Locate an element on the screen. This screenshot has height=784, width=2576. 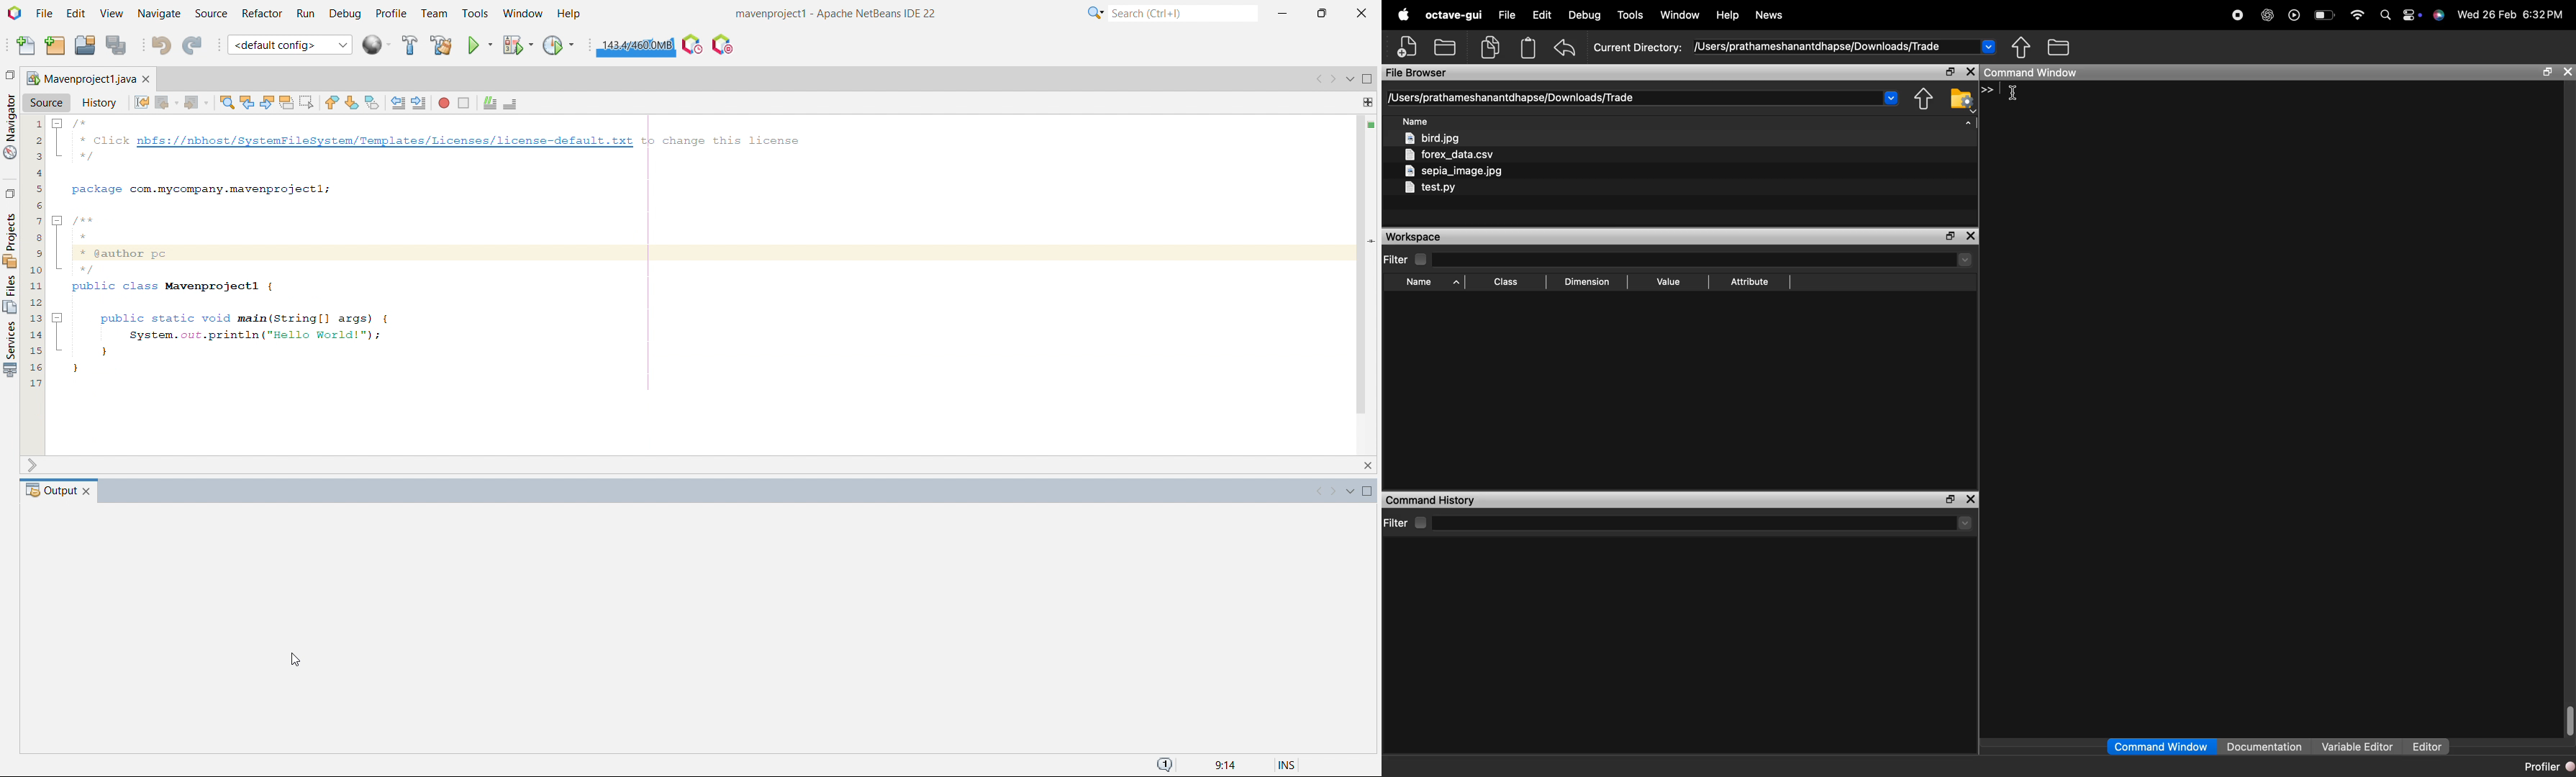
wifi is located at coordinates (2358, 15).